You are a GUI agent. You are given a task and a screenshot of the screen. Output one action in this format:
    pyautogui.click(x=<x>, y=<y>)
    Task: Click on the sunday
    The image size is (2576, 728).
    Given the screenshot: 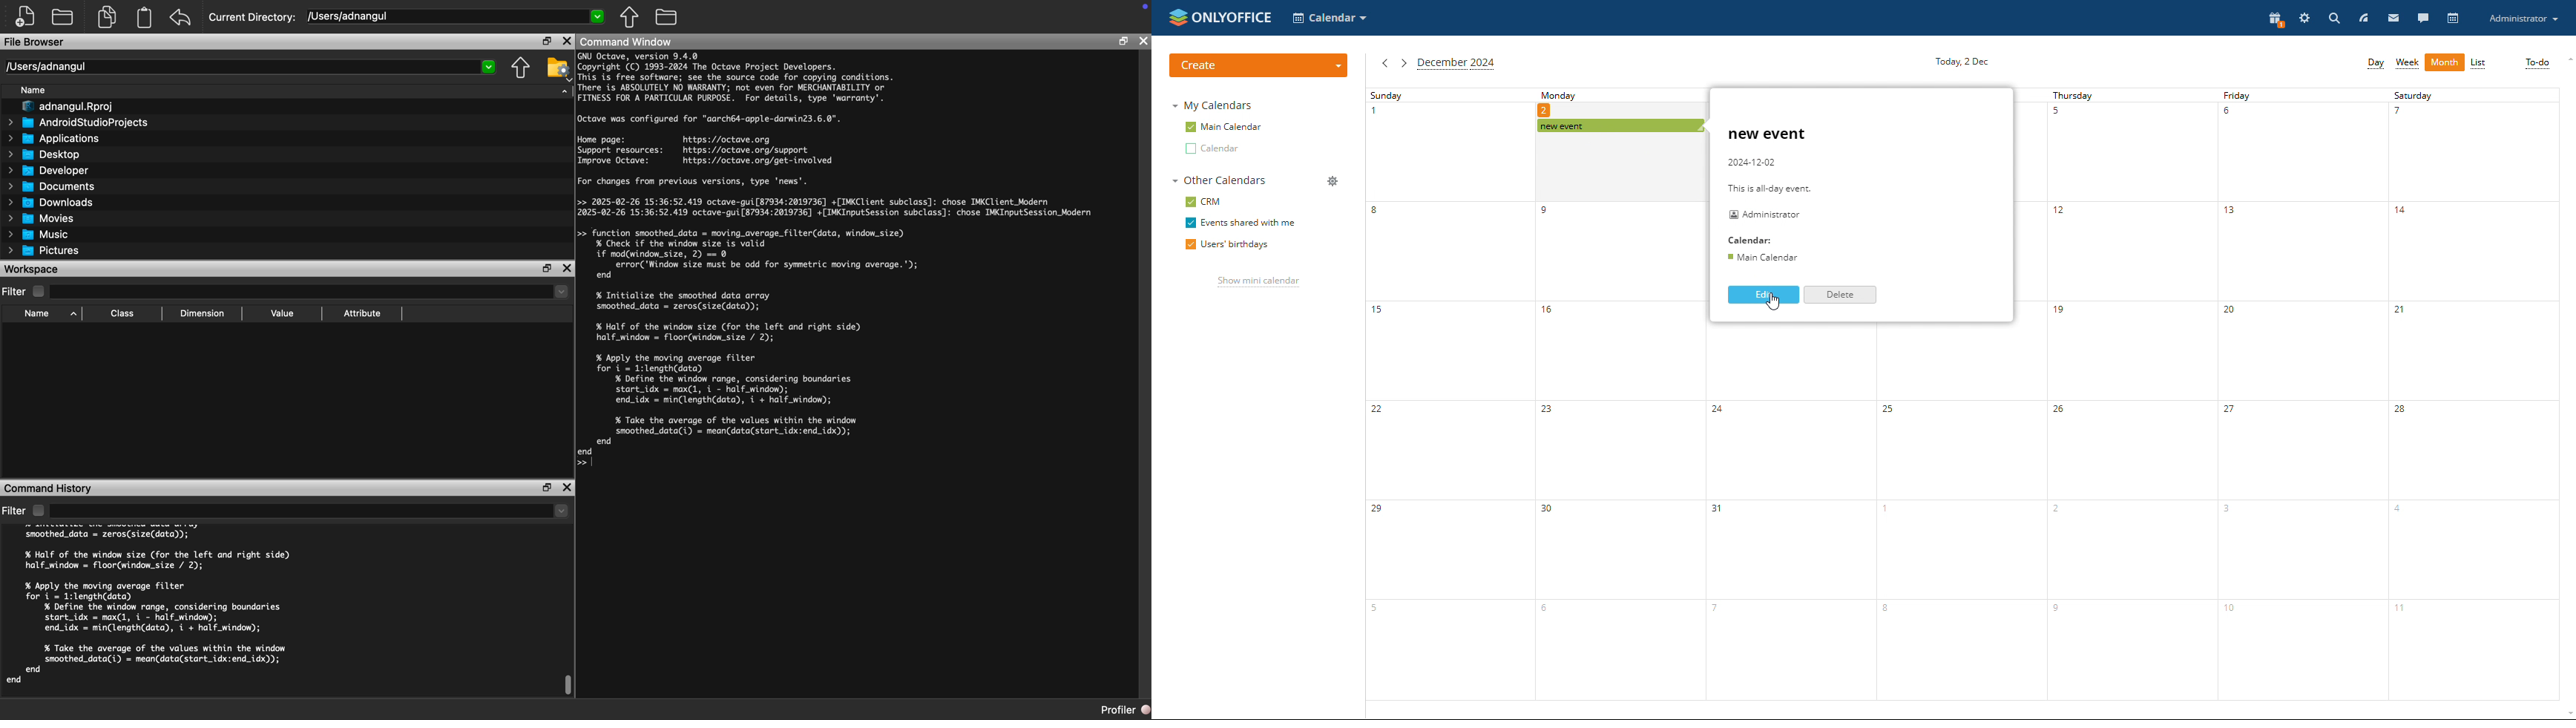 What is the action you would take?
    pyautogui.click(x=1447, y=394)
    